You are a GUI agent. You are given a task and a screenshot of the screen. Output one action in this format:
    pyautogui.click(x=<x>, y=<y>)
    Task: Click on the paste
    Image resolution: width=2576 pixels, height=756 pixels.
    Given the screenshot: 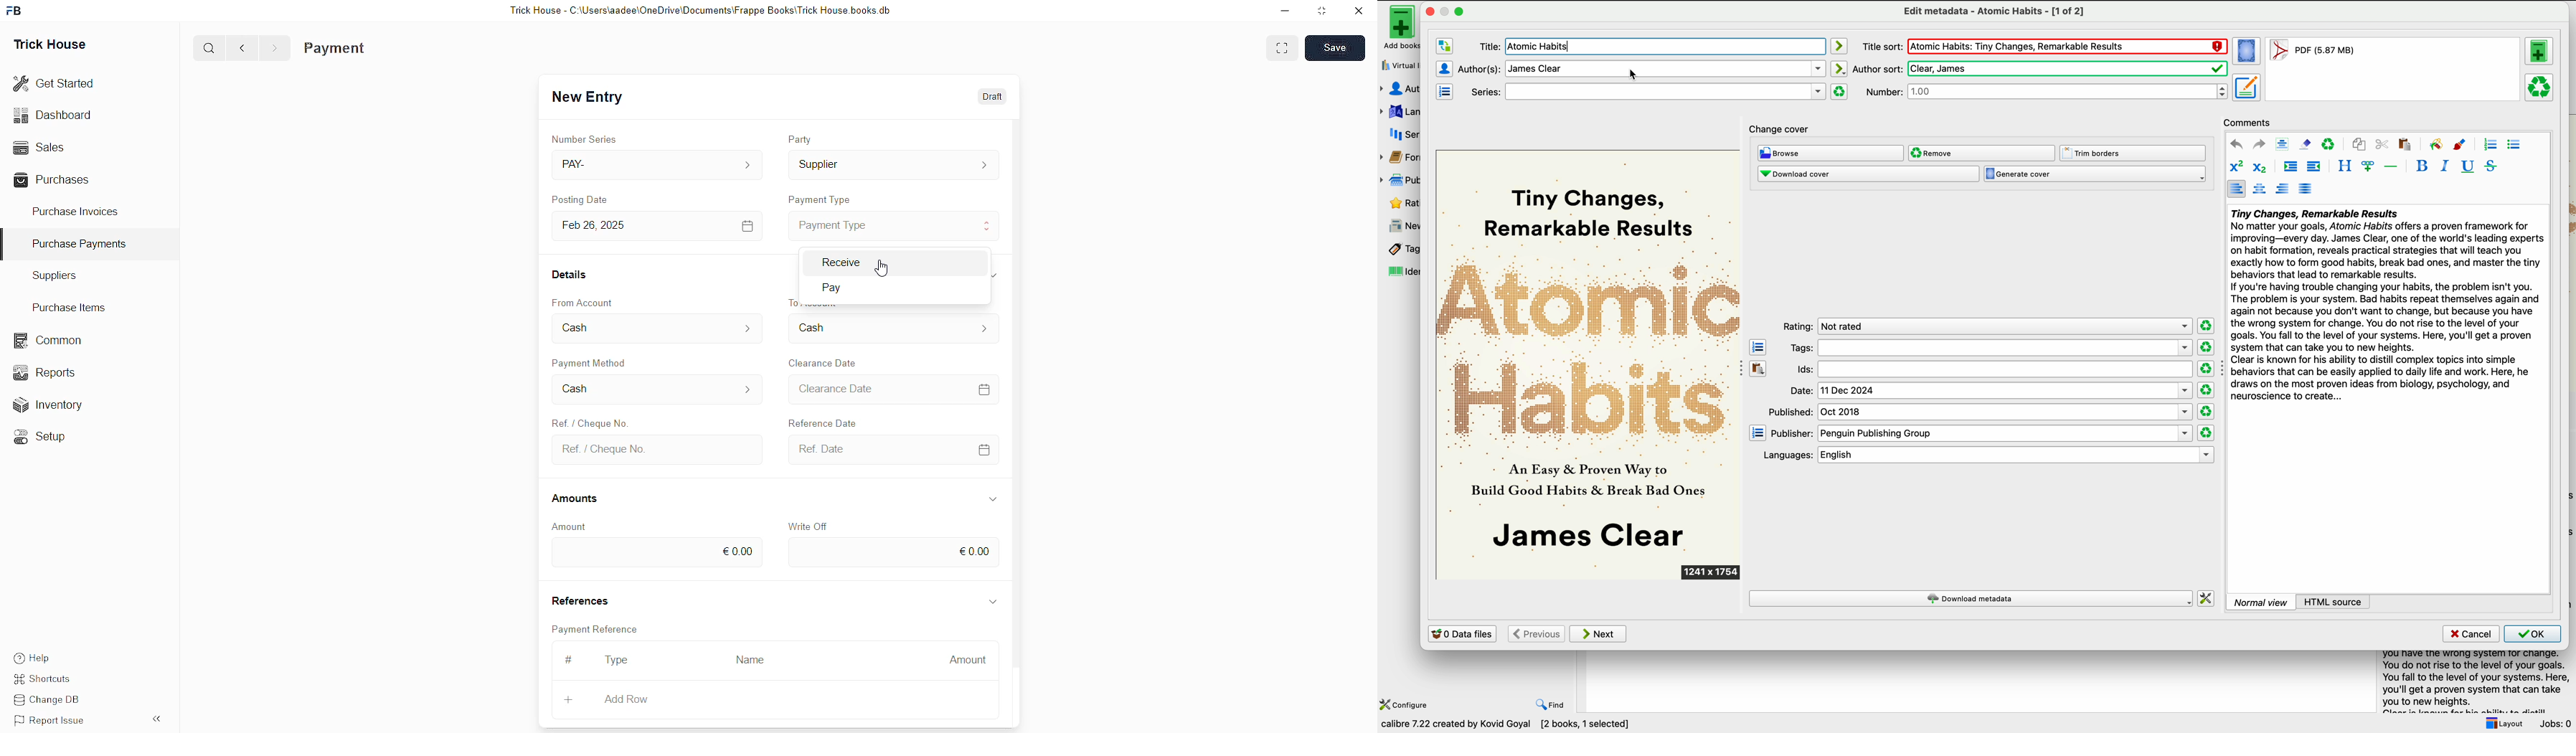 What is the action you would take?
    pyautogui.click(x=2405, y=144)
    